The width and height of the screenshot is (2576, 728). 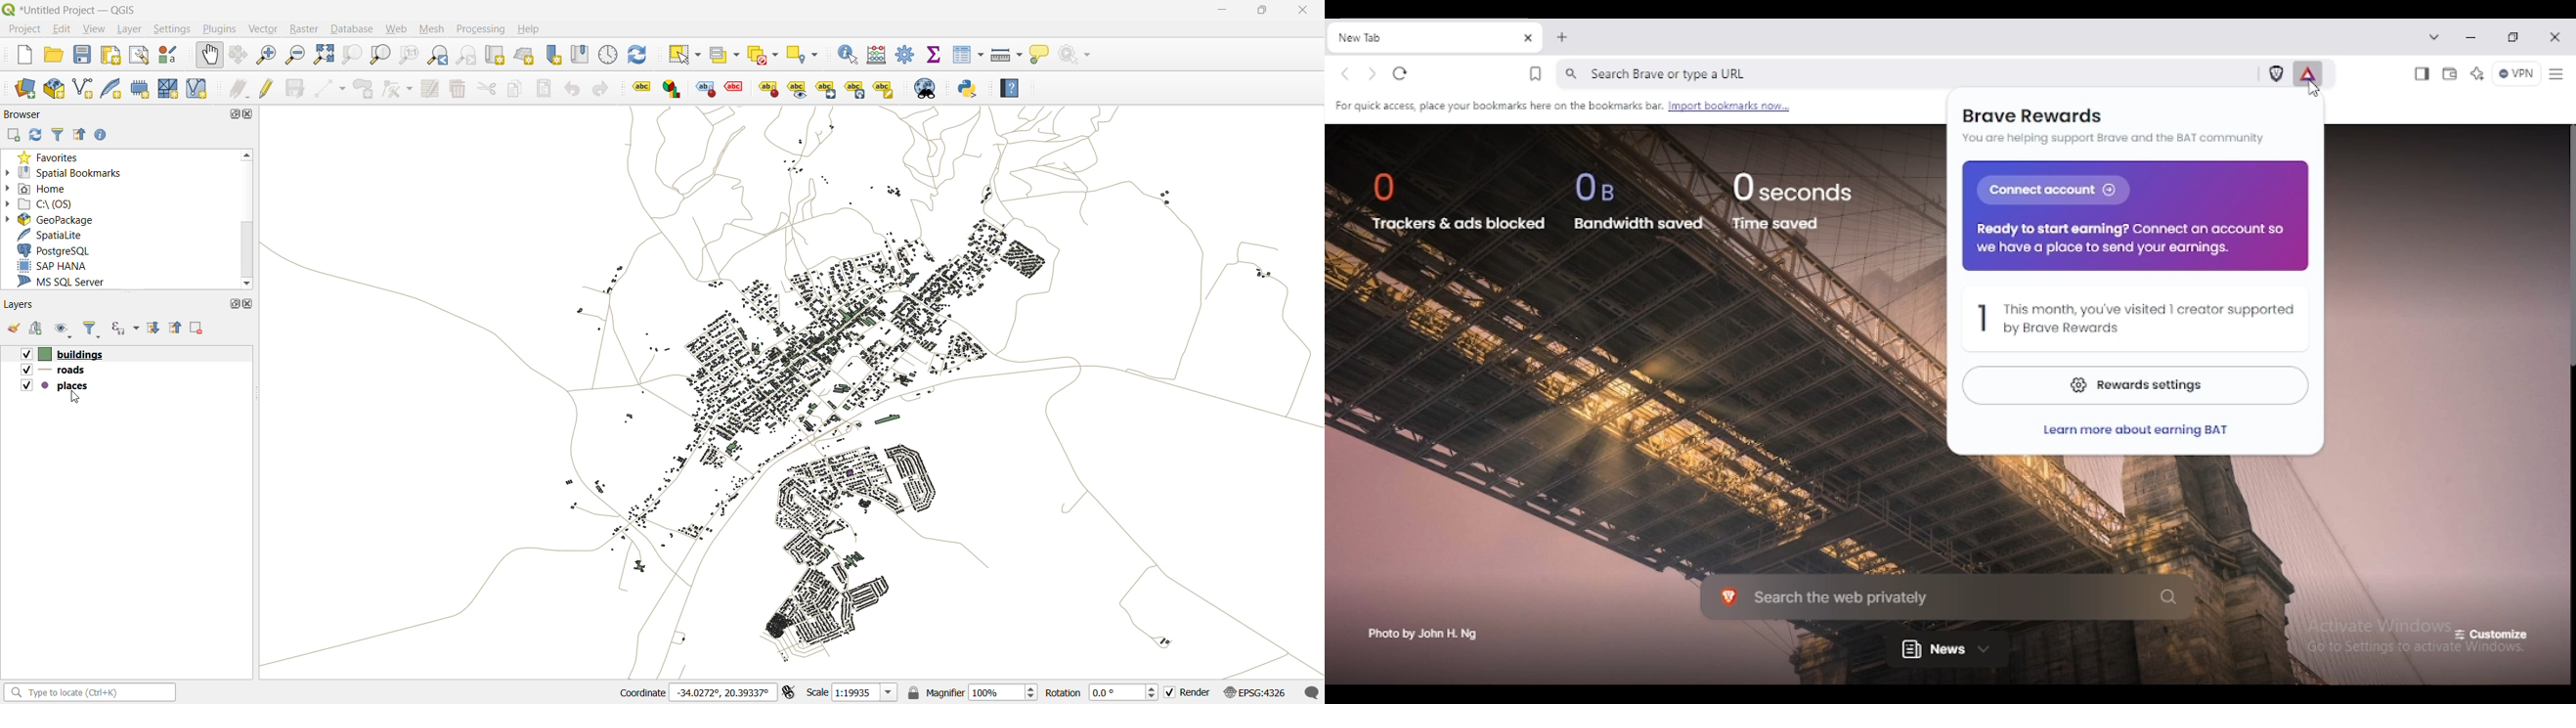 I want to click on spatilite, so click(x=63, y=234).